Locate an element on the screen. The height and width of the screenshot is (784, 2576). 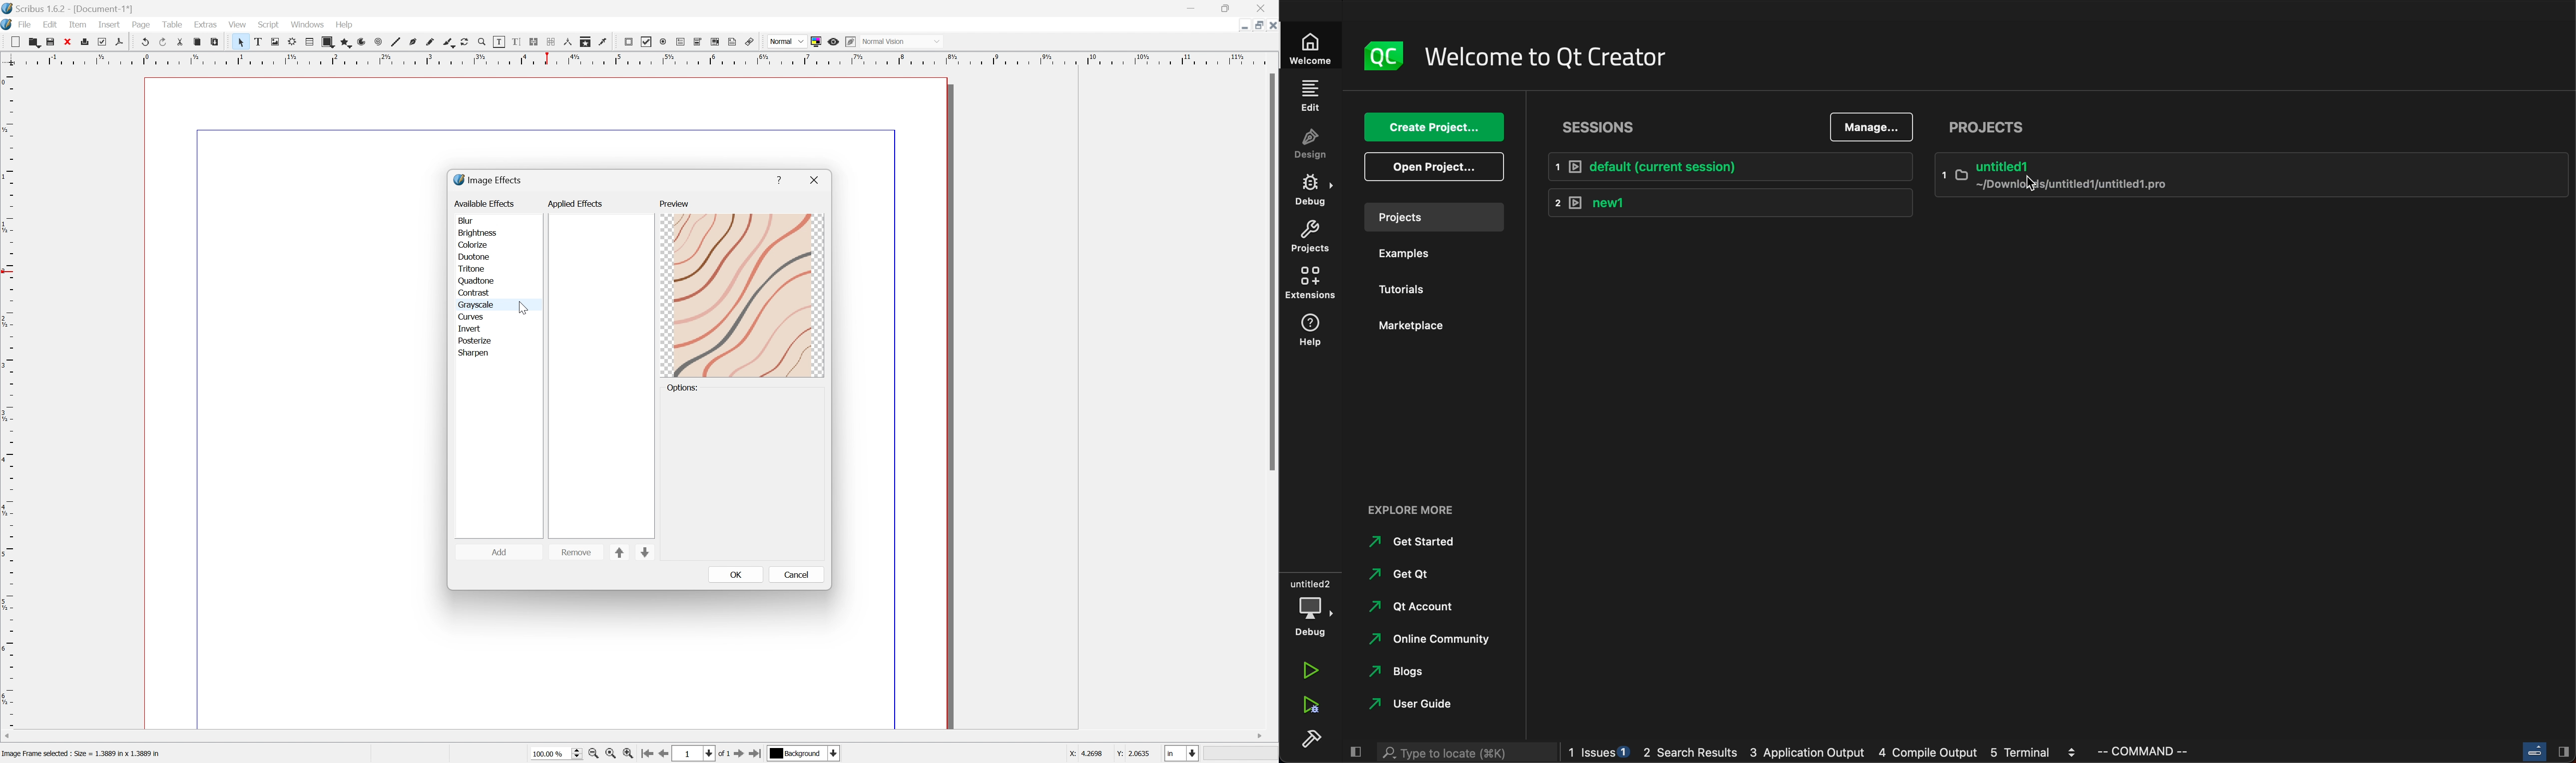
Close is located at coordinates (69, 42).